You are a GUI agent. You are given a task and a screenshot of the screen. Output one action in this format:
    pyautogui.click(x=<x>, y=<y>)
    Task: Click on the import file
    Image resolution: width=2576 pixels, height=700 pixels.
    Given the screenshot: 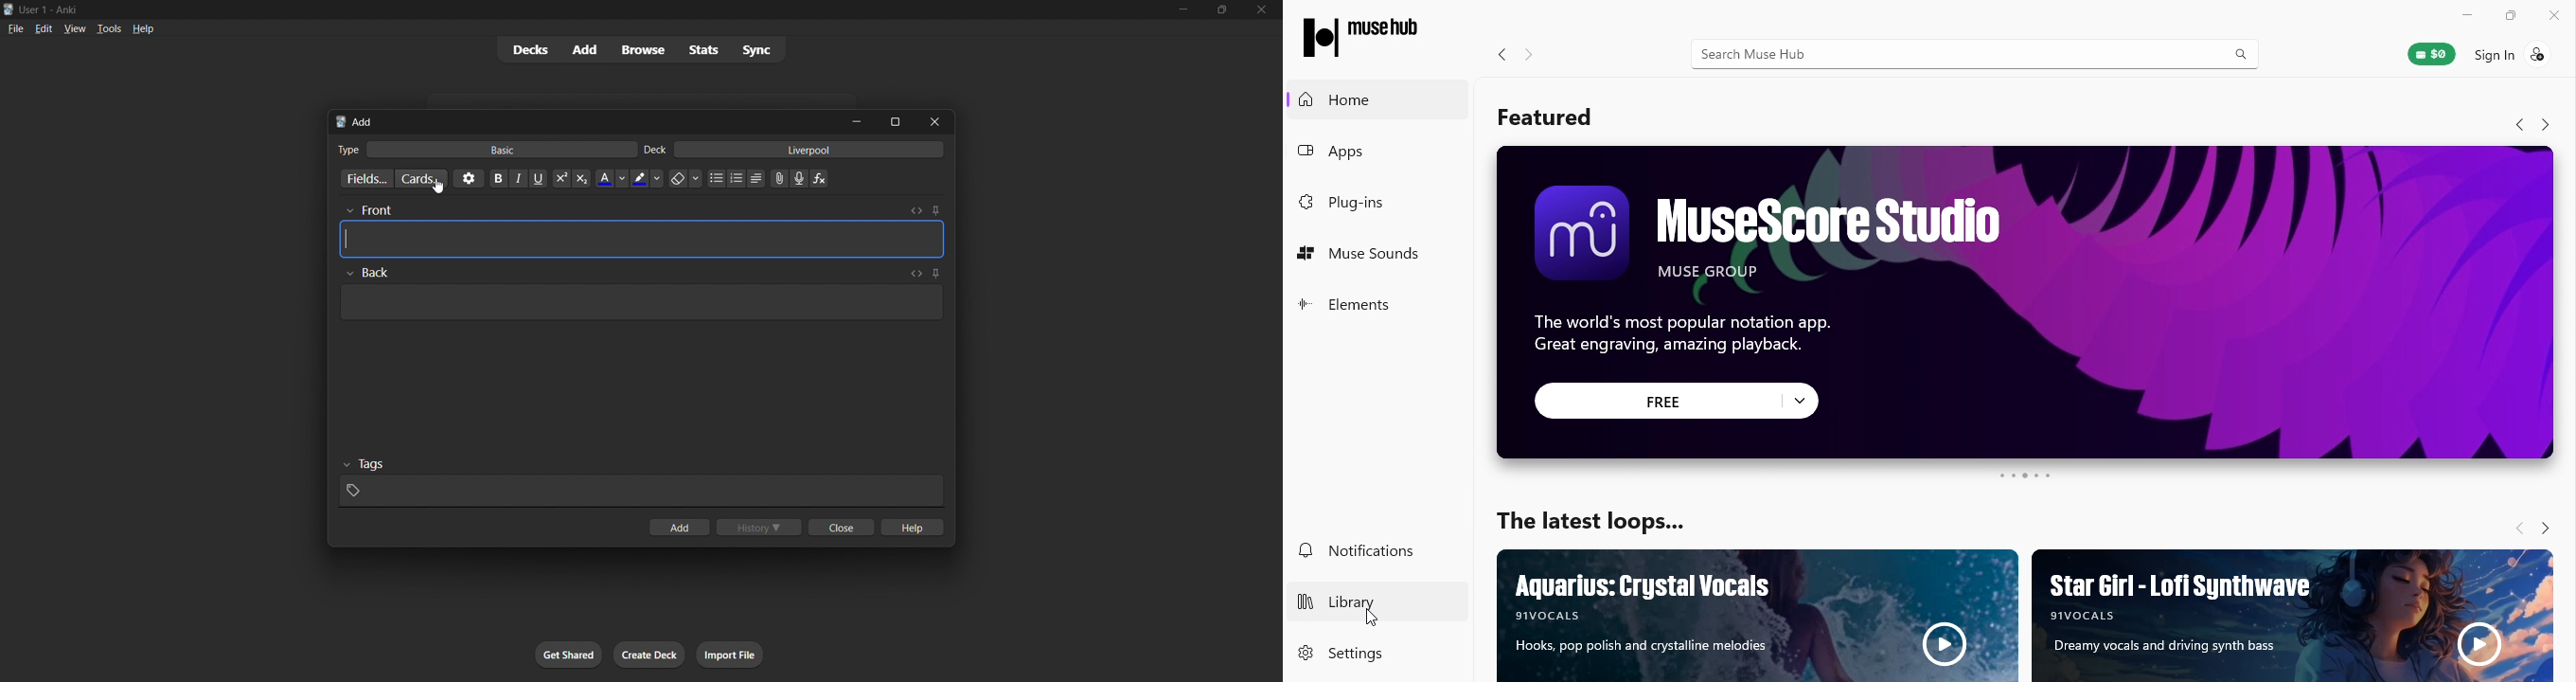 What is the action you would take?
    pyautogui.click(x=734, y=656)
    